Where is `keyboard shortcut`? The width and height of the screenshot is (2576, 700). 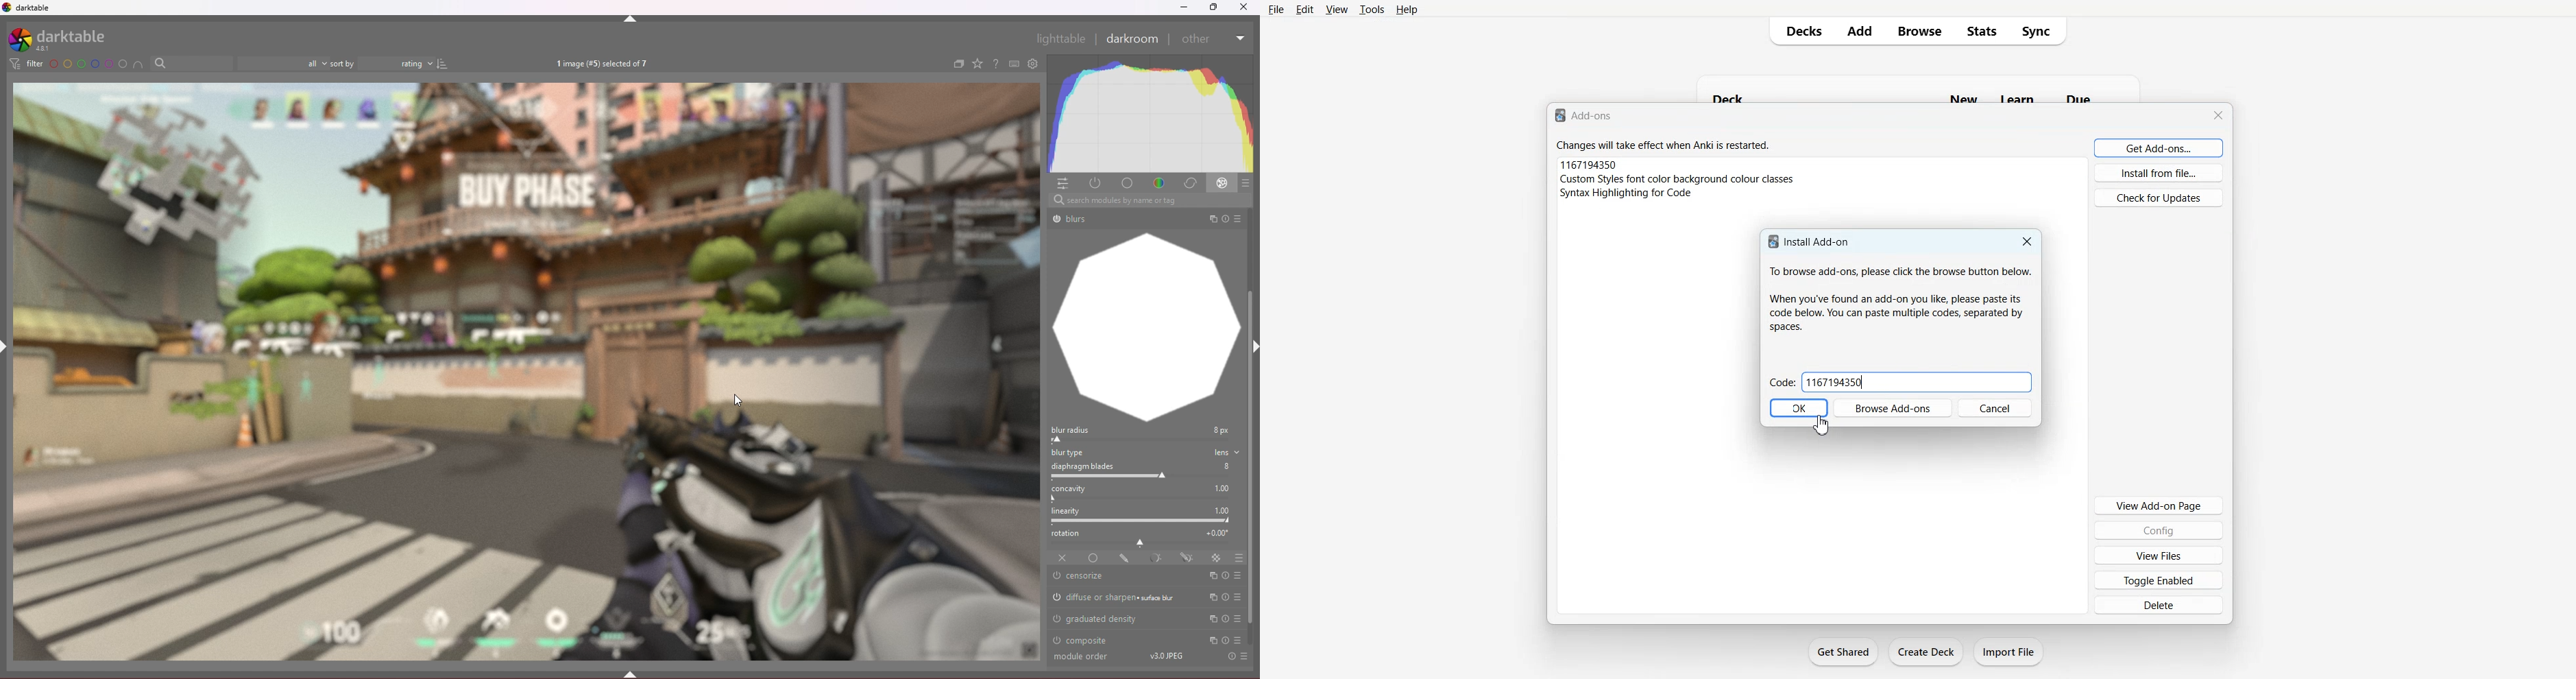
keyboard shortcut is located at coordinates (1015, 64).